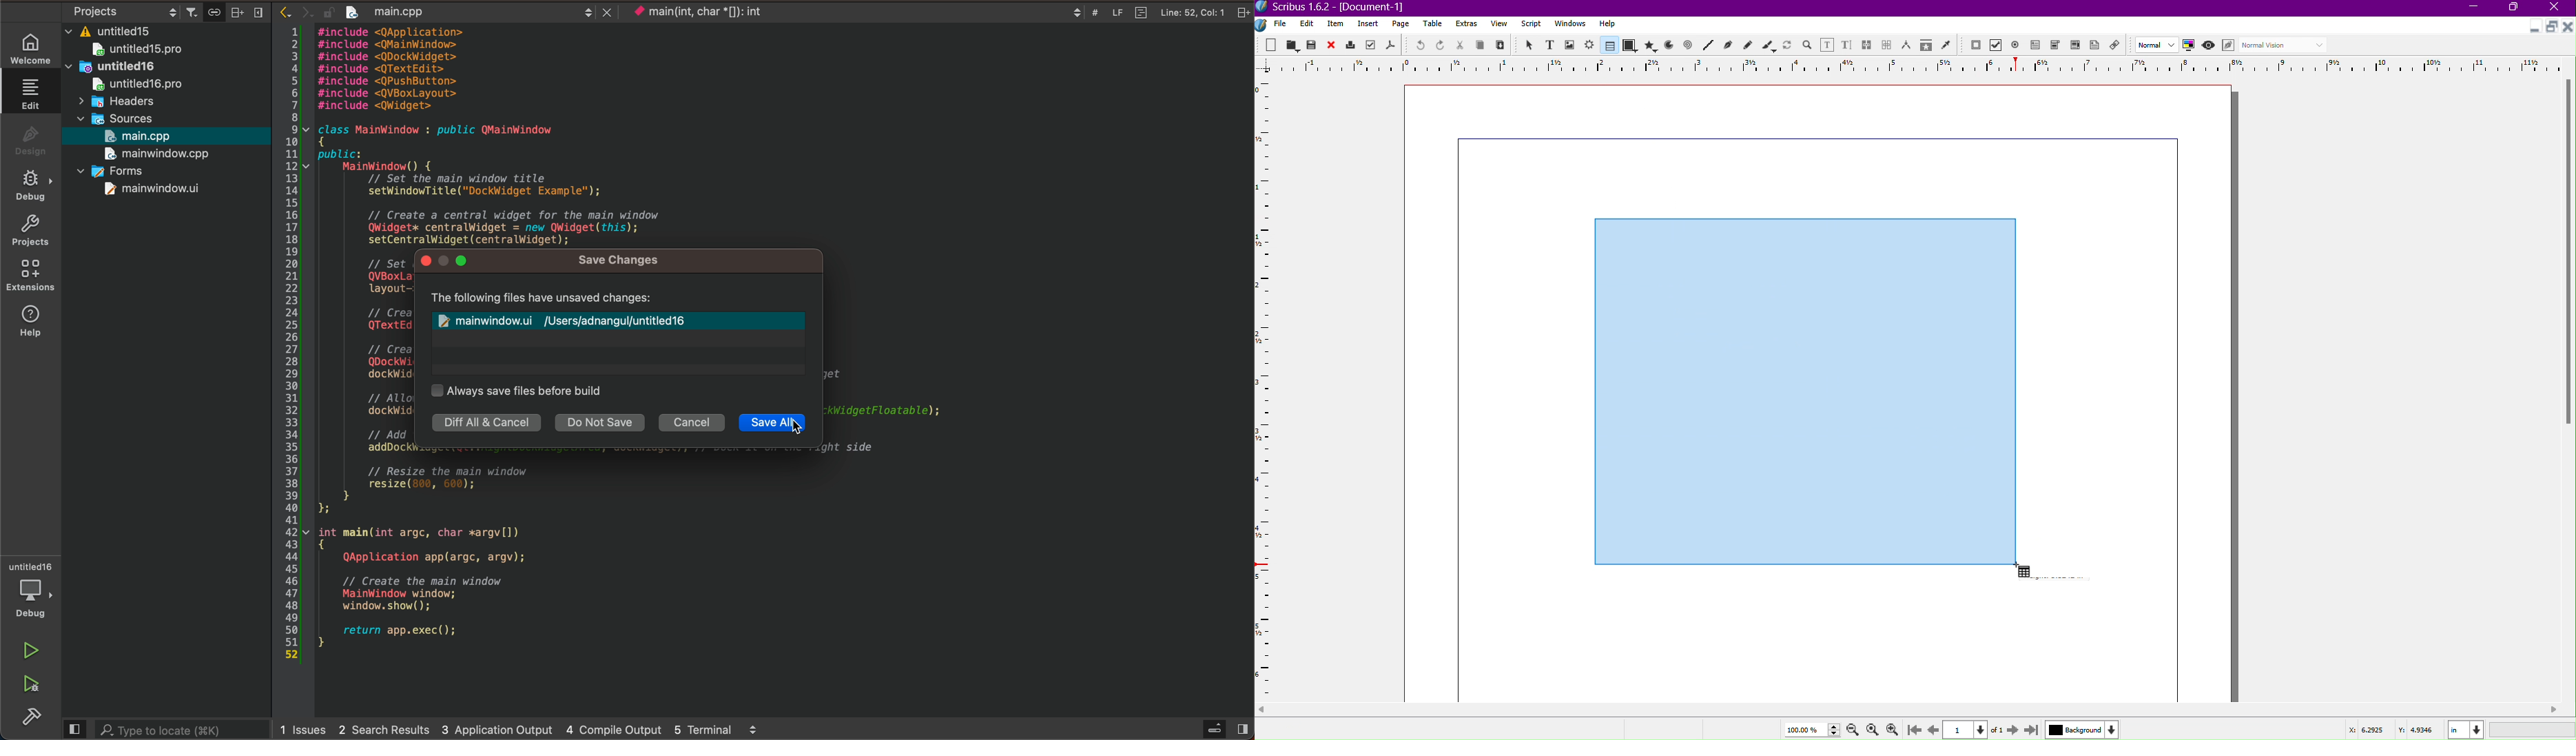  Describe the element at coordinates (1531, 24) in the screenshot. I see `Script` at that location.